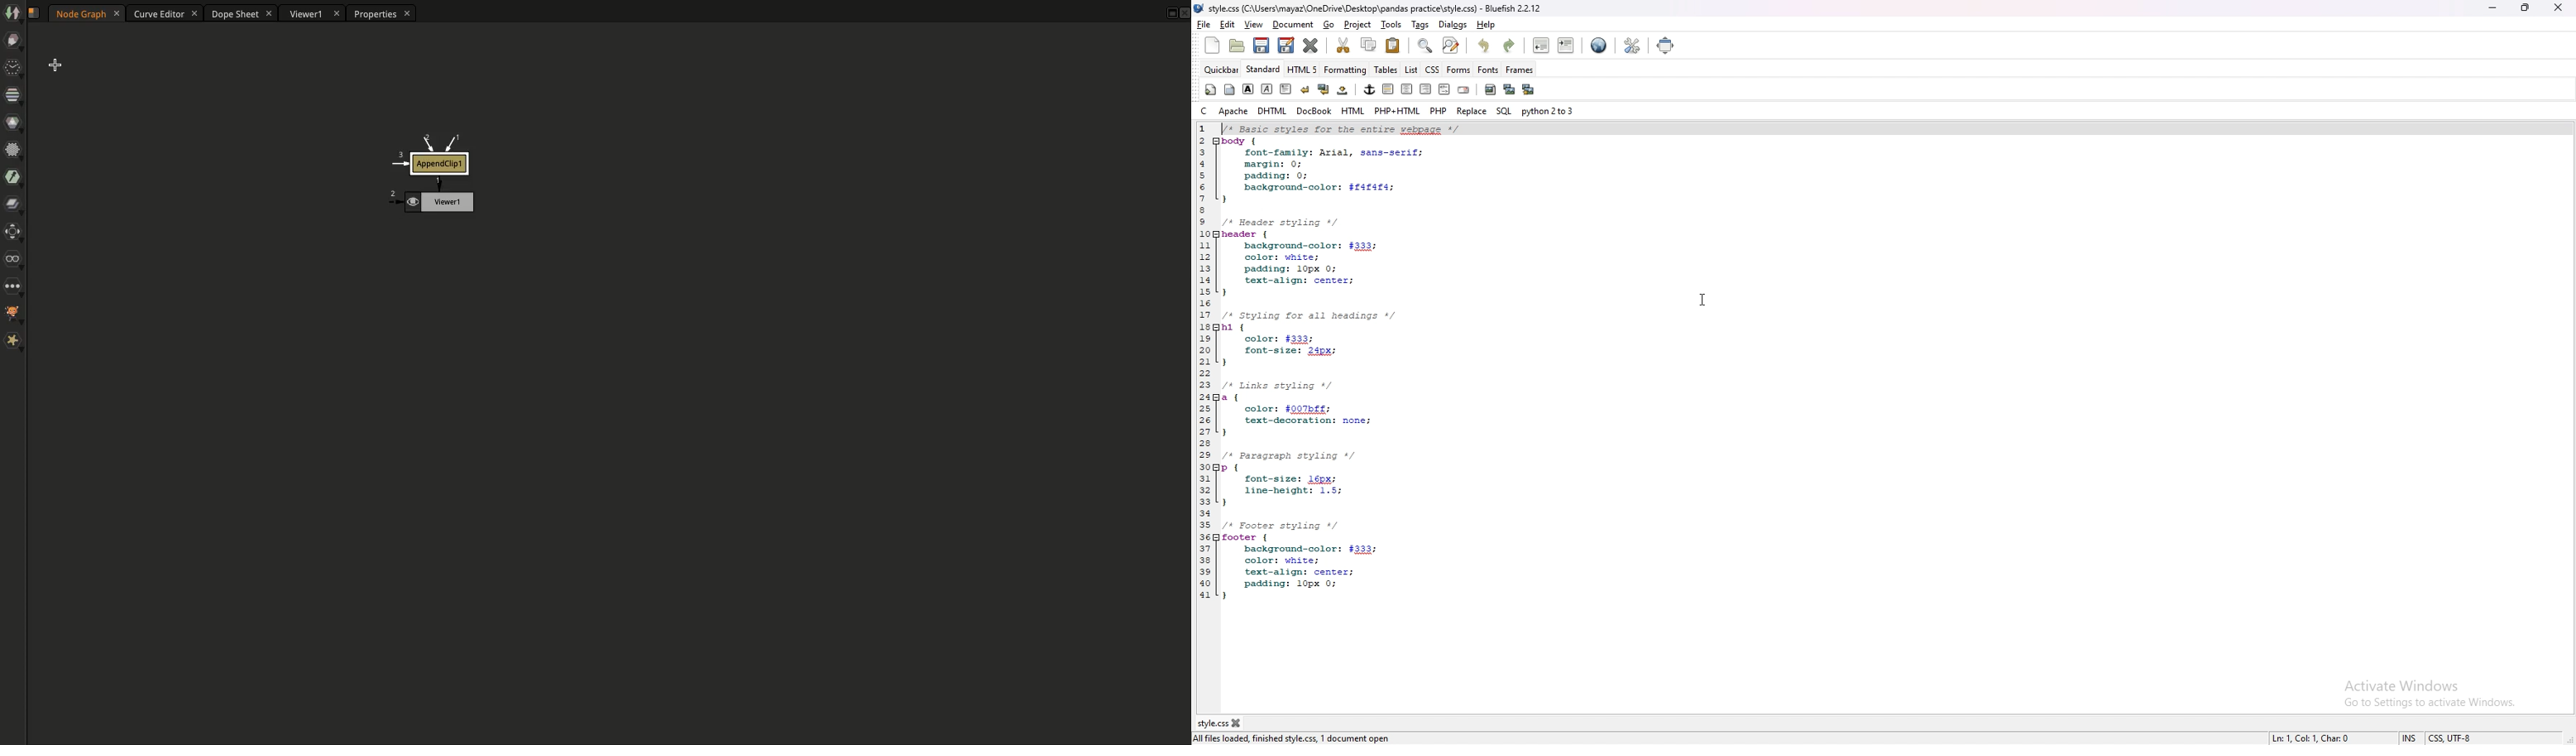 The image size is (2576, 756). What do you see at coordinates (1529, 89) in the screenshot?
I see `multi thumbnail` at bounding box center [1529, 89].